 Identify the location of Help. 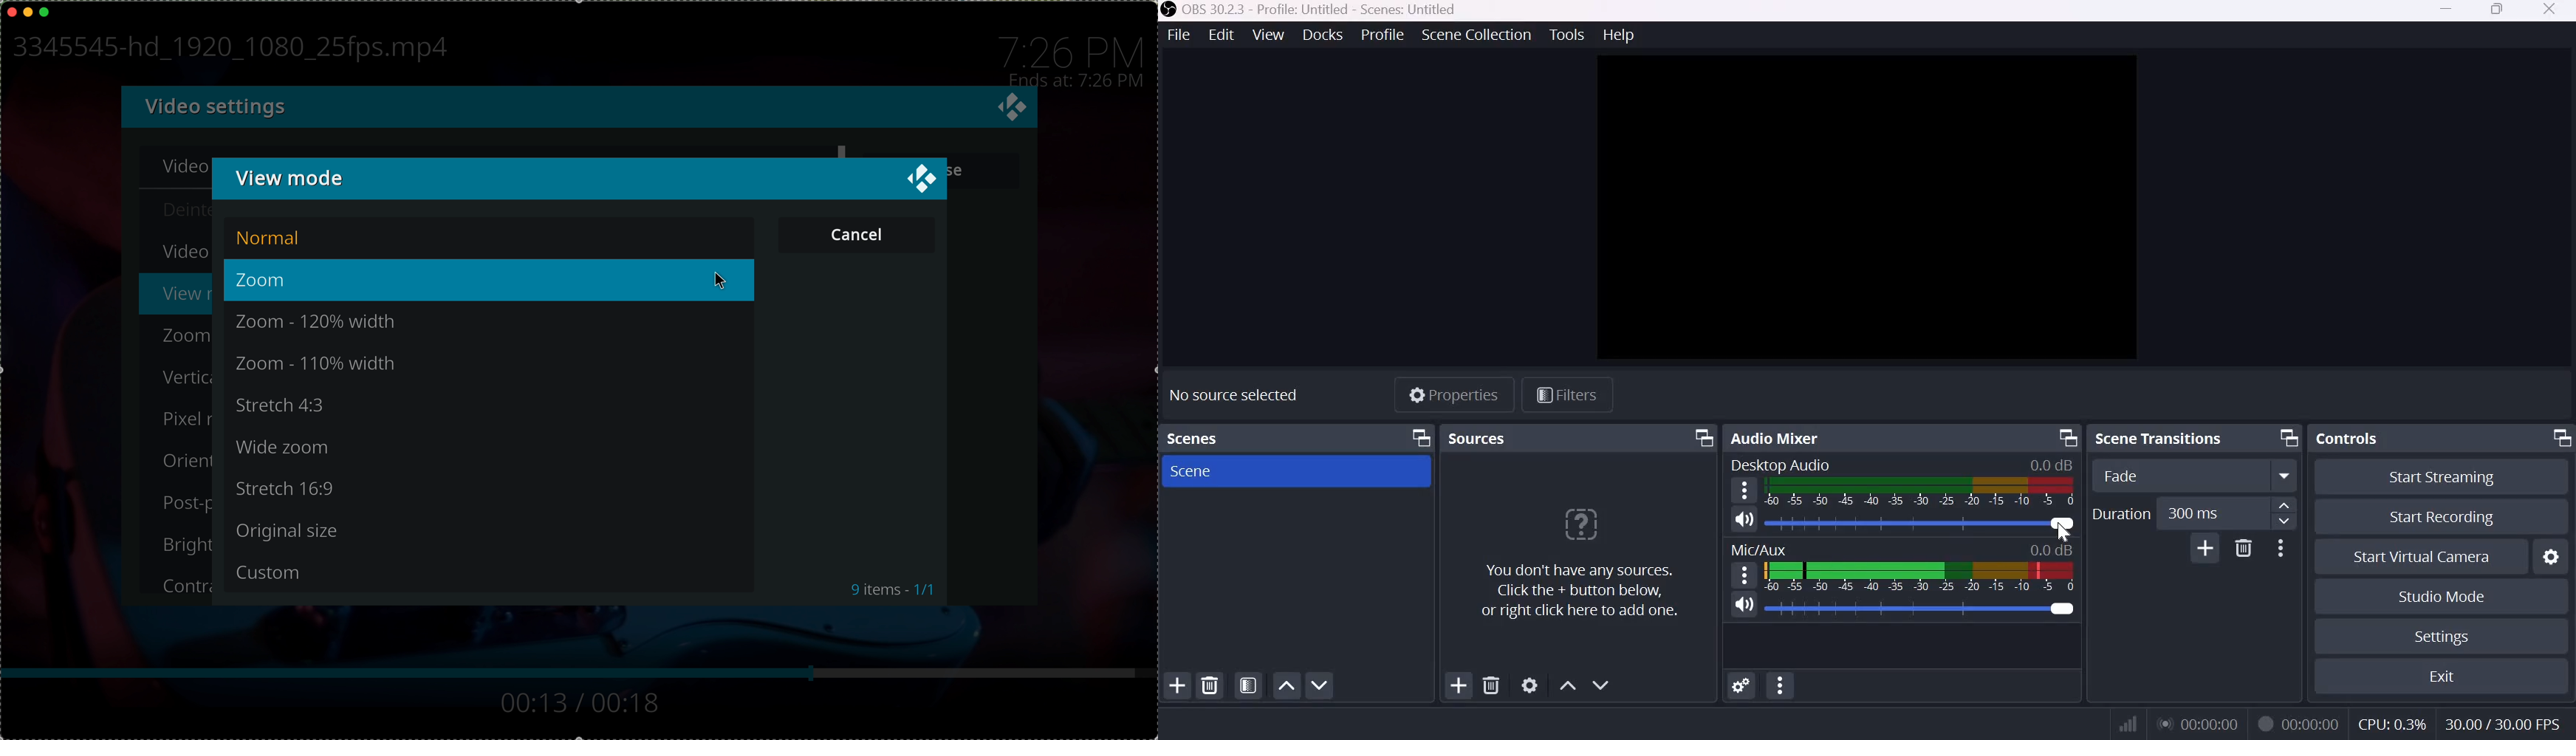
(1620, 35).